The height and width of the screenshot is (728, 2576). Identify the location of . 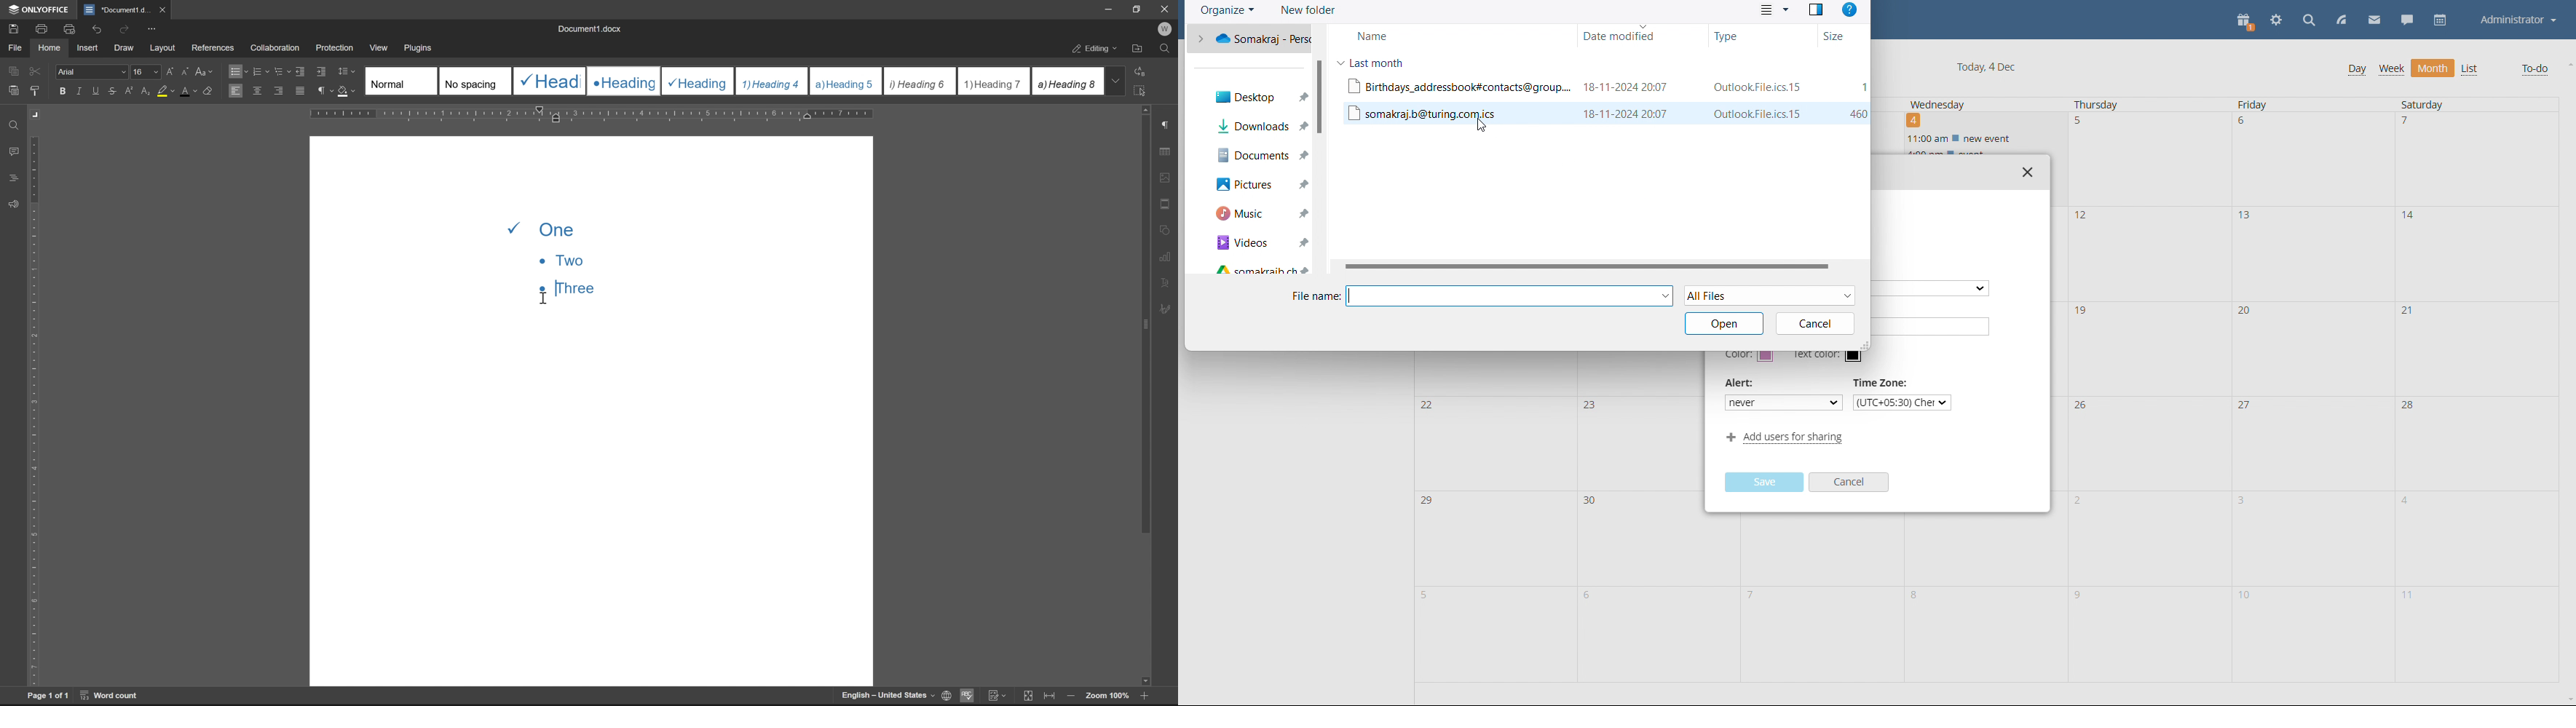
(1840, 33).